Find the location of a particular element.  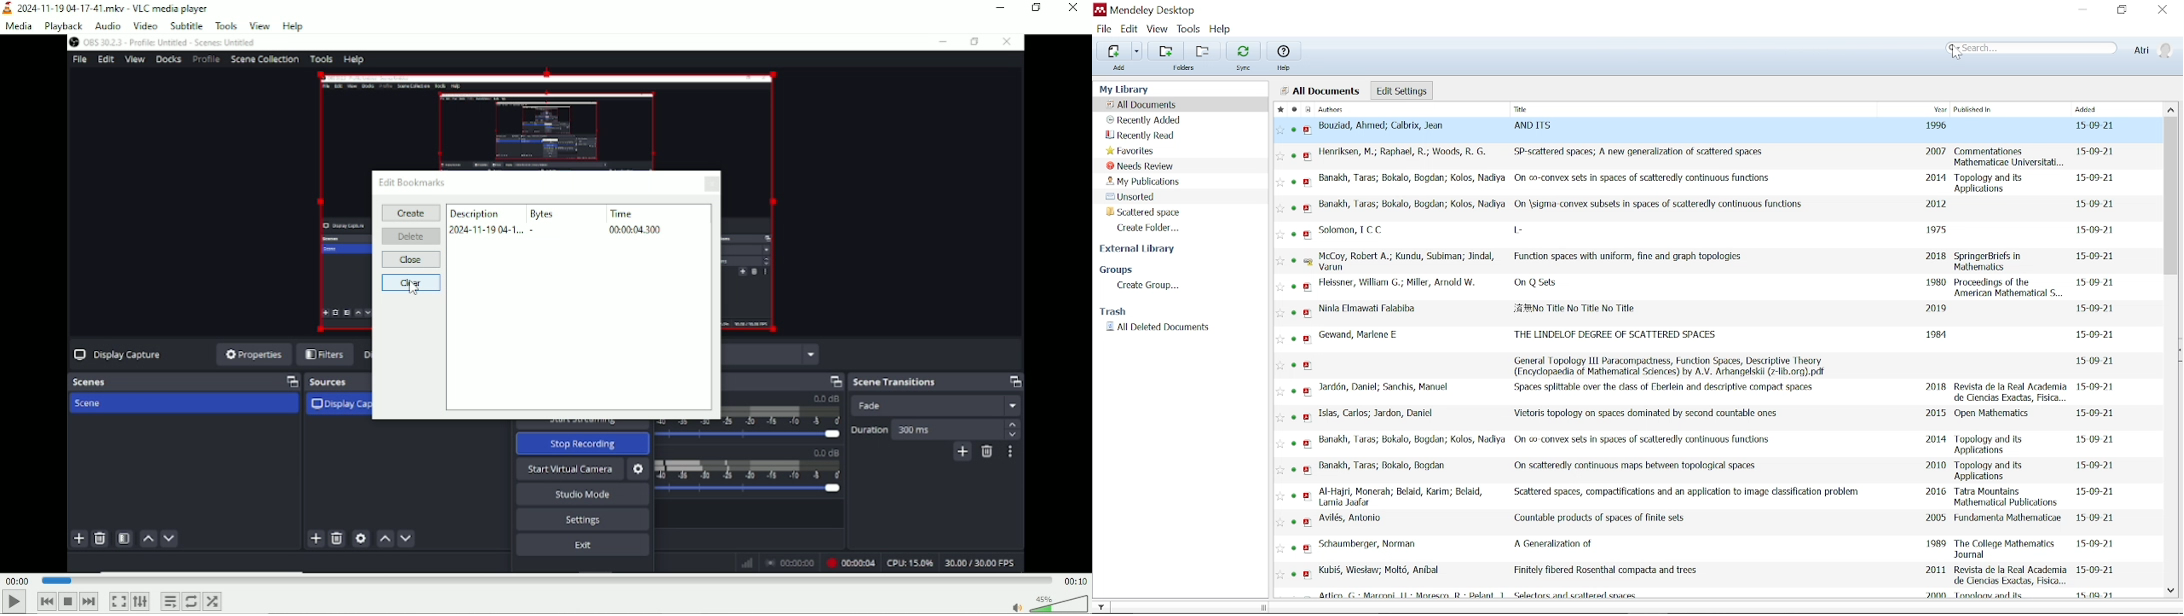

Add files options is located at coordinates (1138, 51).